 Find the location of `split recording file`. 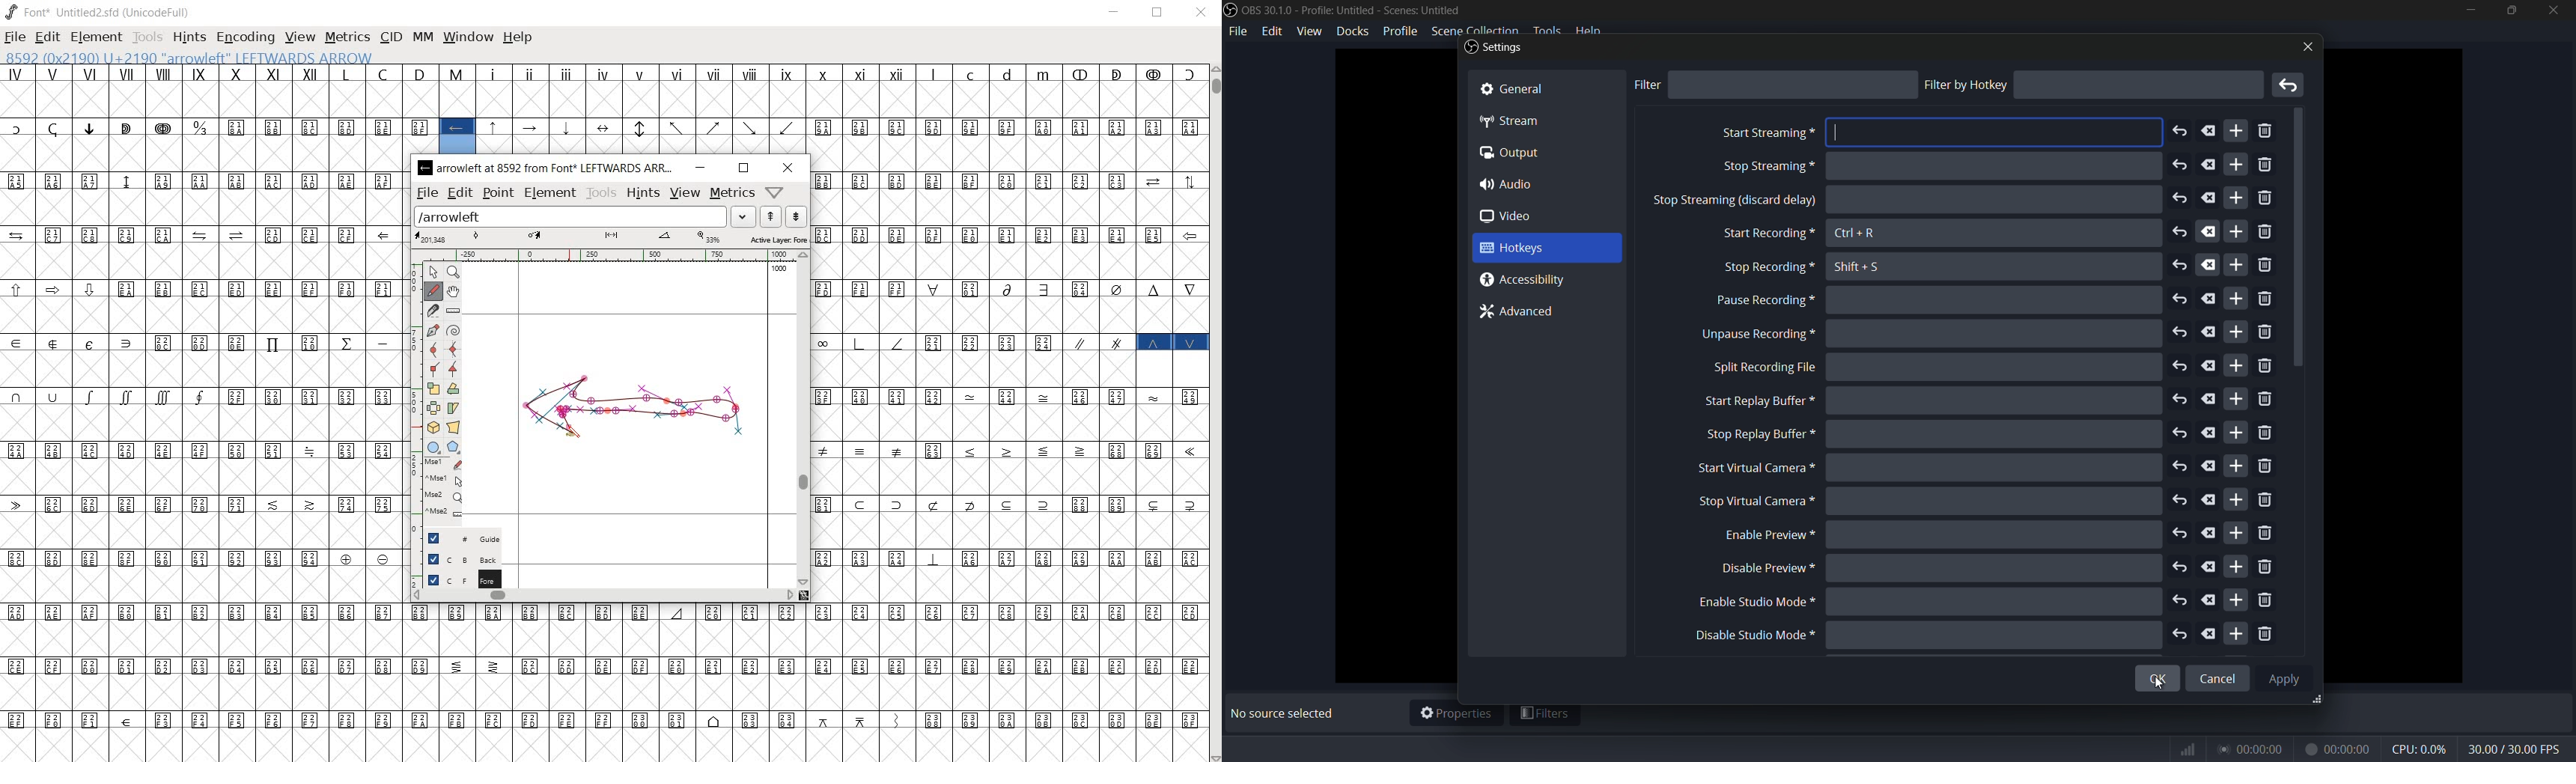

split recording file is located at coordinates (1764, 368).